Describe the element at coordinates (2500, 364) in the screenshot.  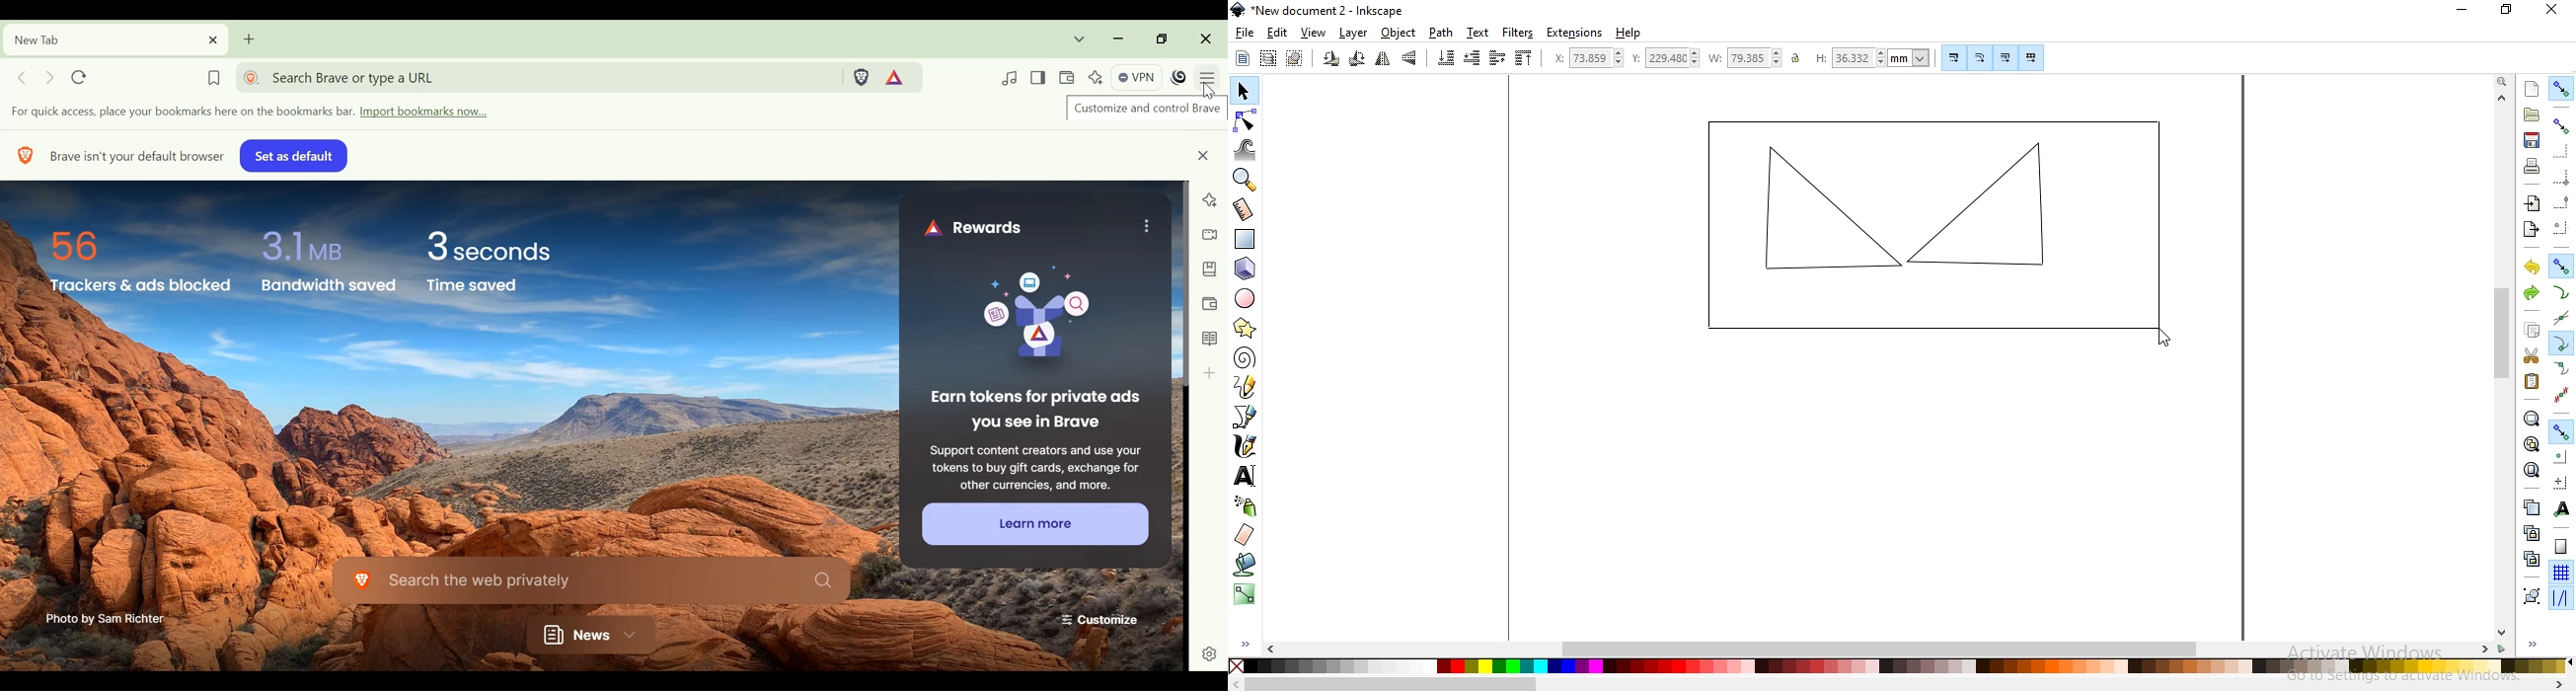
I see `scrollbar` at that location.